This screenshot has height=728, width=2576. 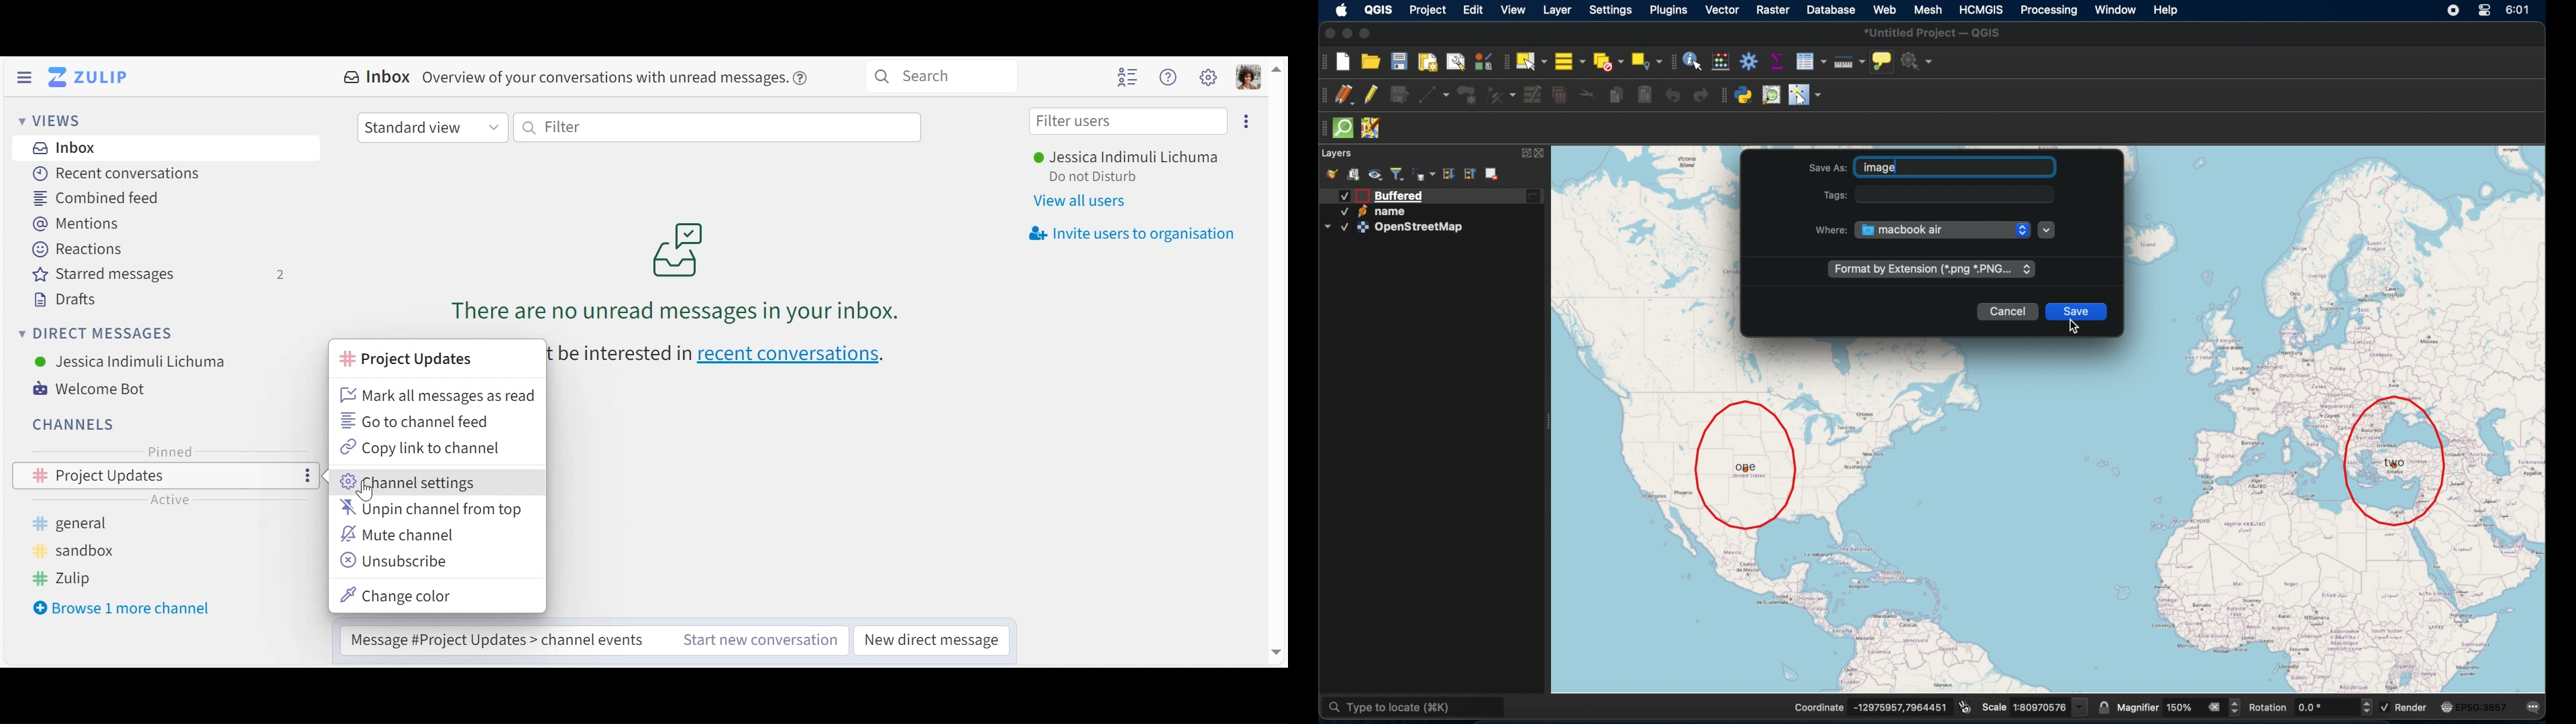 I want to click on typed "image" in save as name input field, so click(x=1957, y=169).